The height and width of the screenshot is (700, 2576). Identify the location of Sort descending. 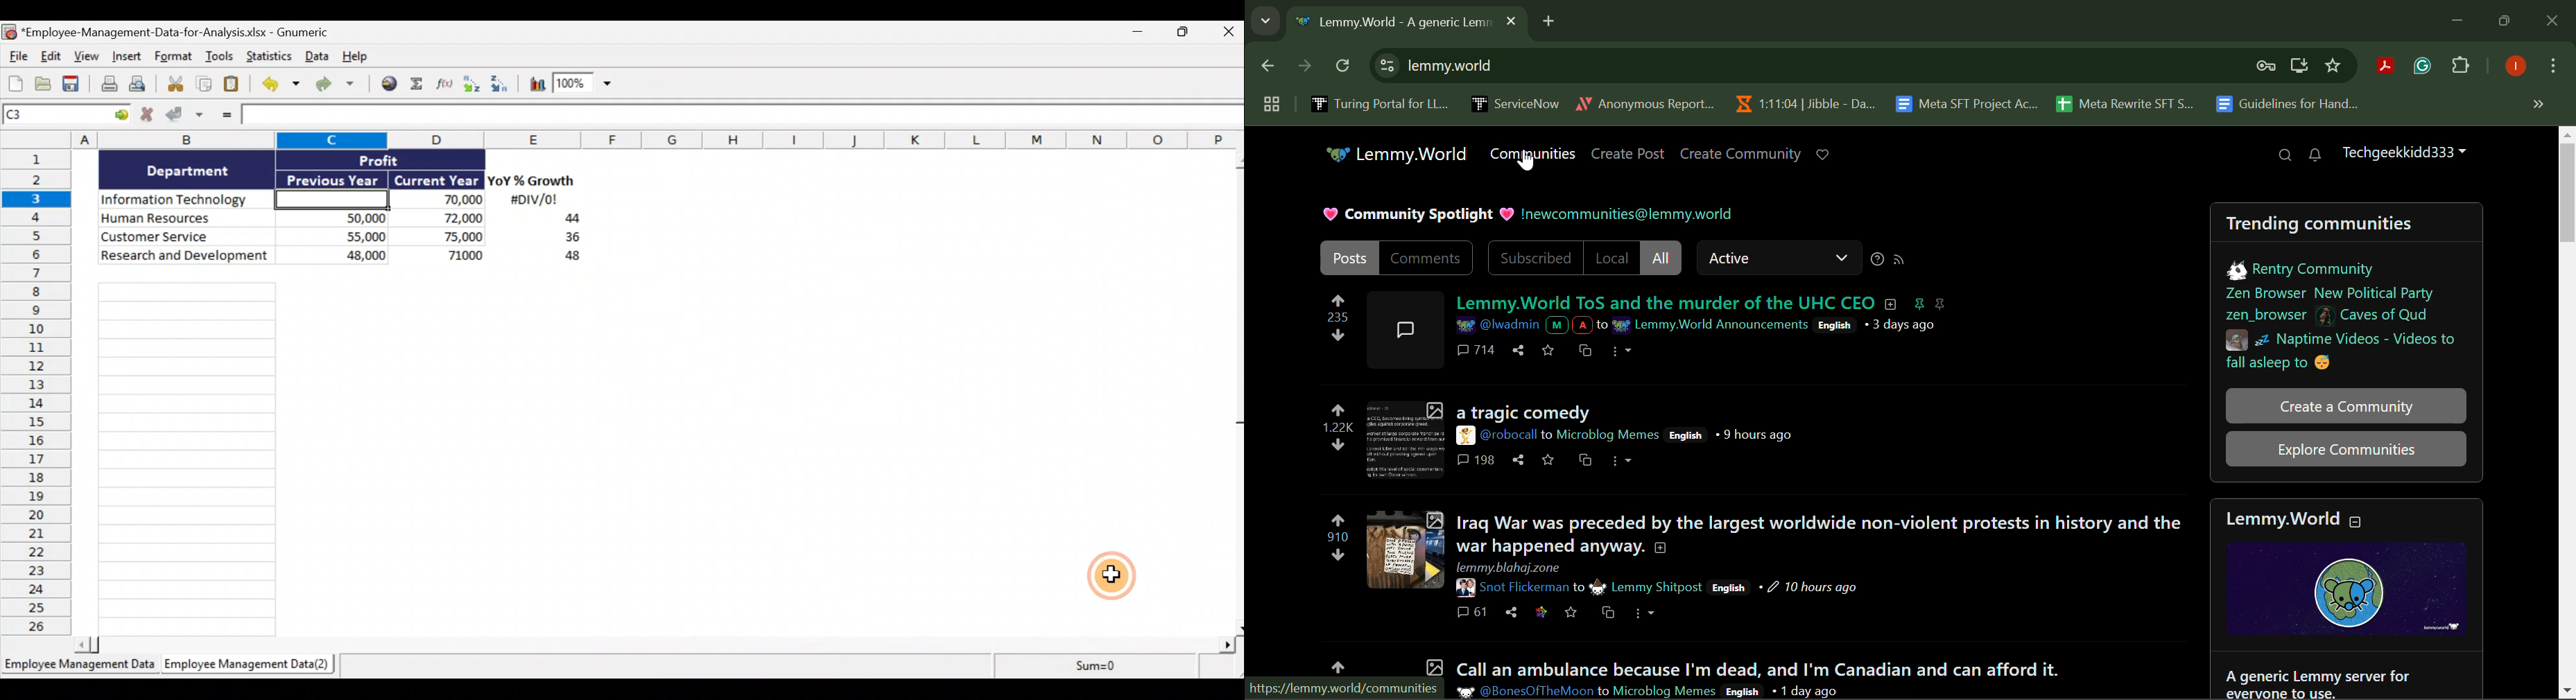
(497, 82).